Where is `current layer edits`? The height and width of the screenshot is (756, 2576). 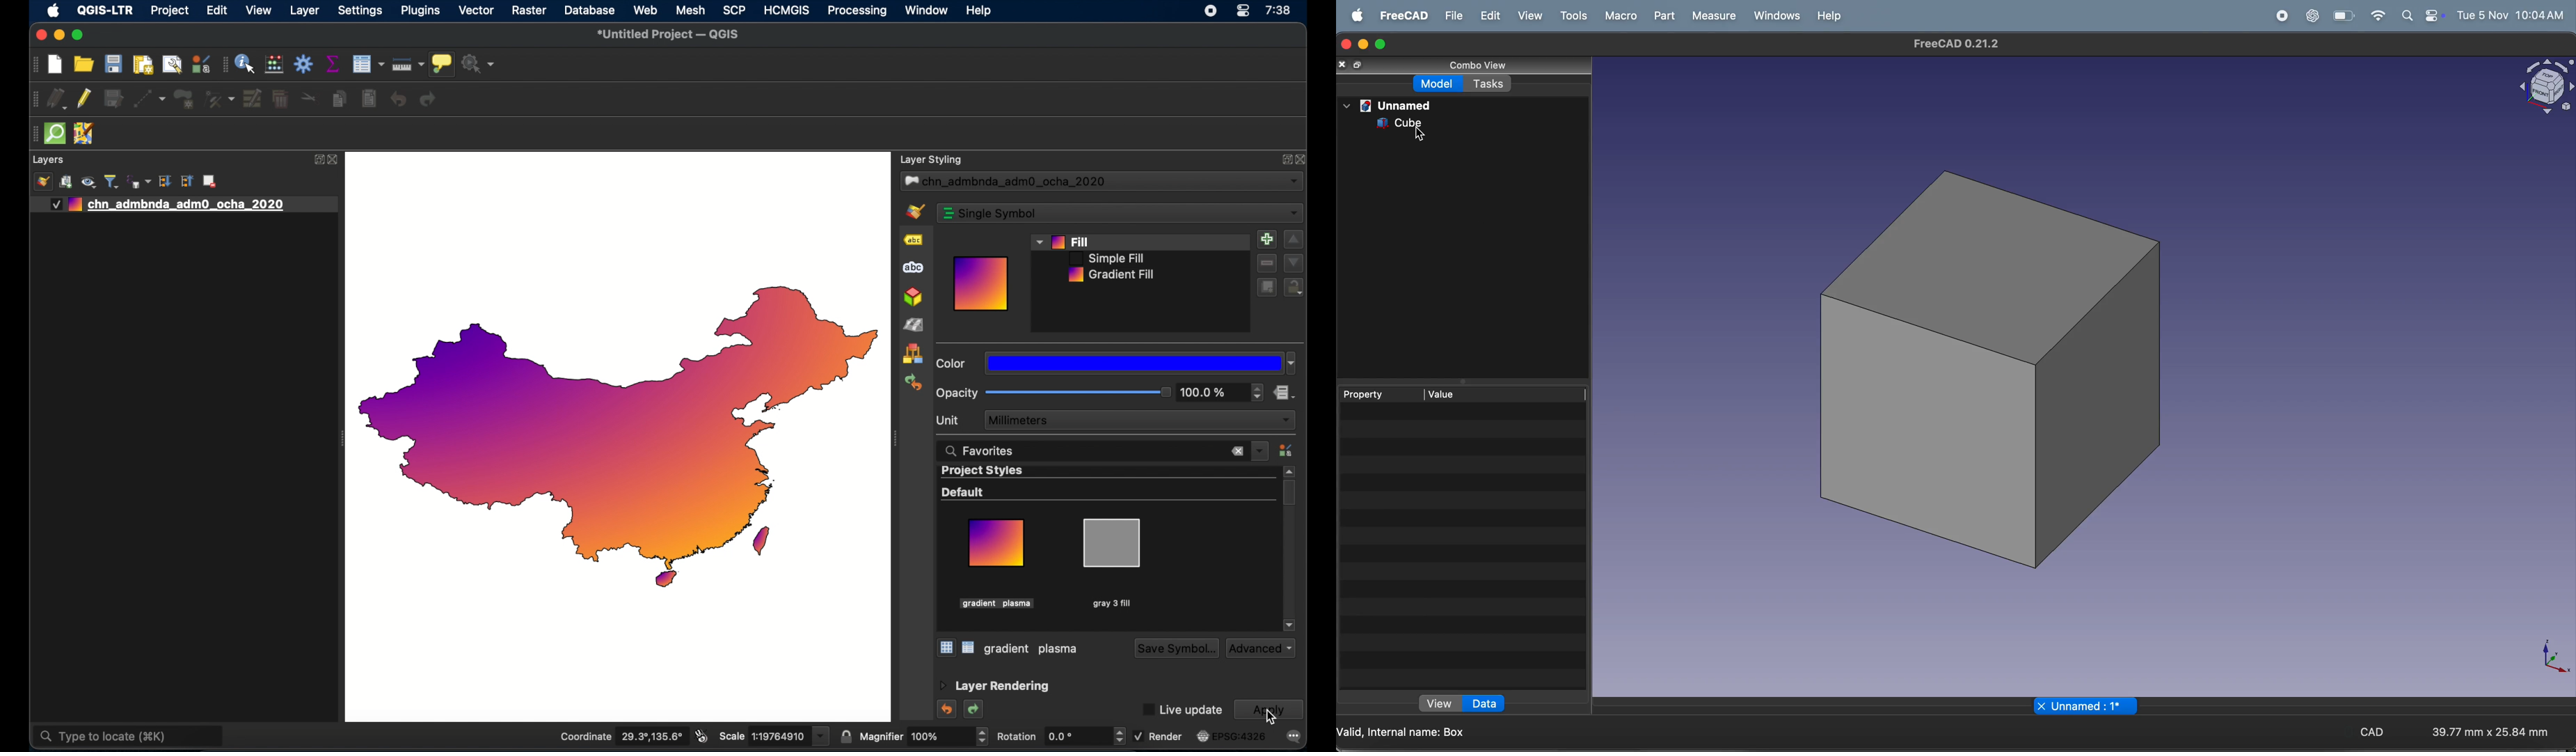
current layer edits is located at coordinates (57, 99).